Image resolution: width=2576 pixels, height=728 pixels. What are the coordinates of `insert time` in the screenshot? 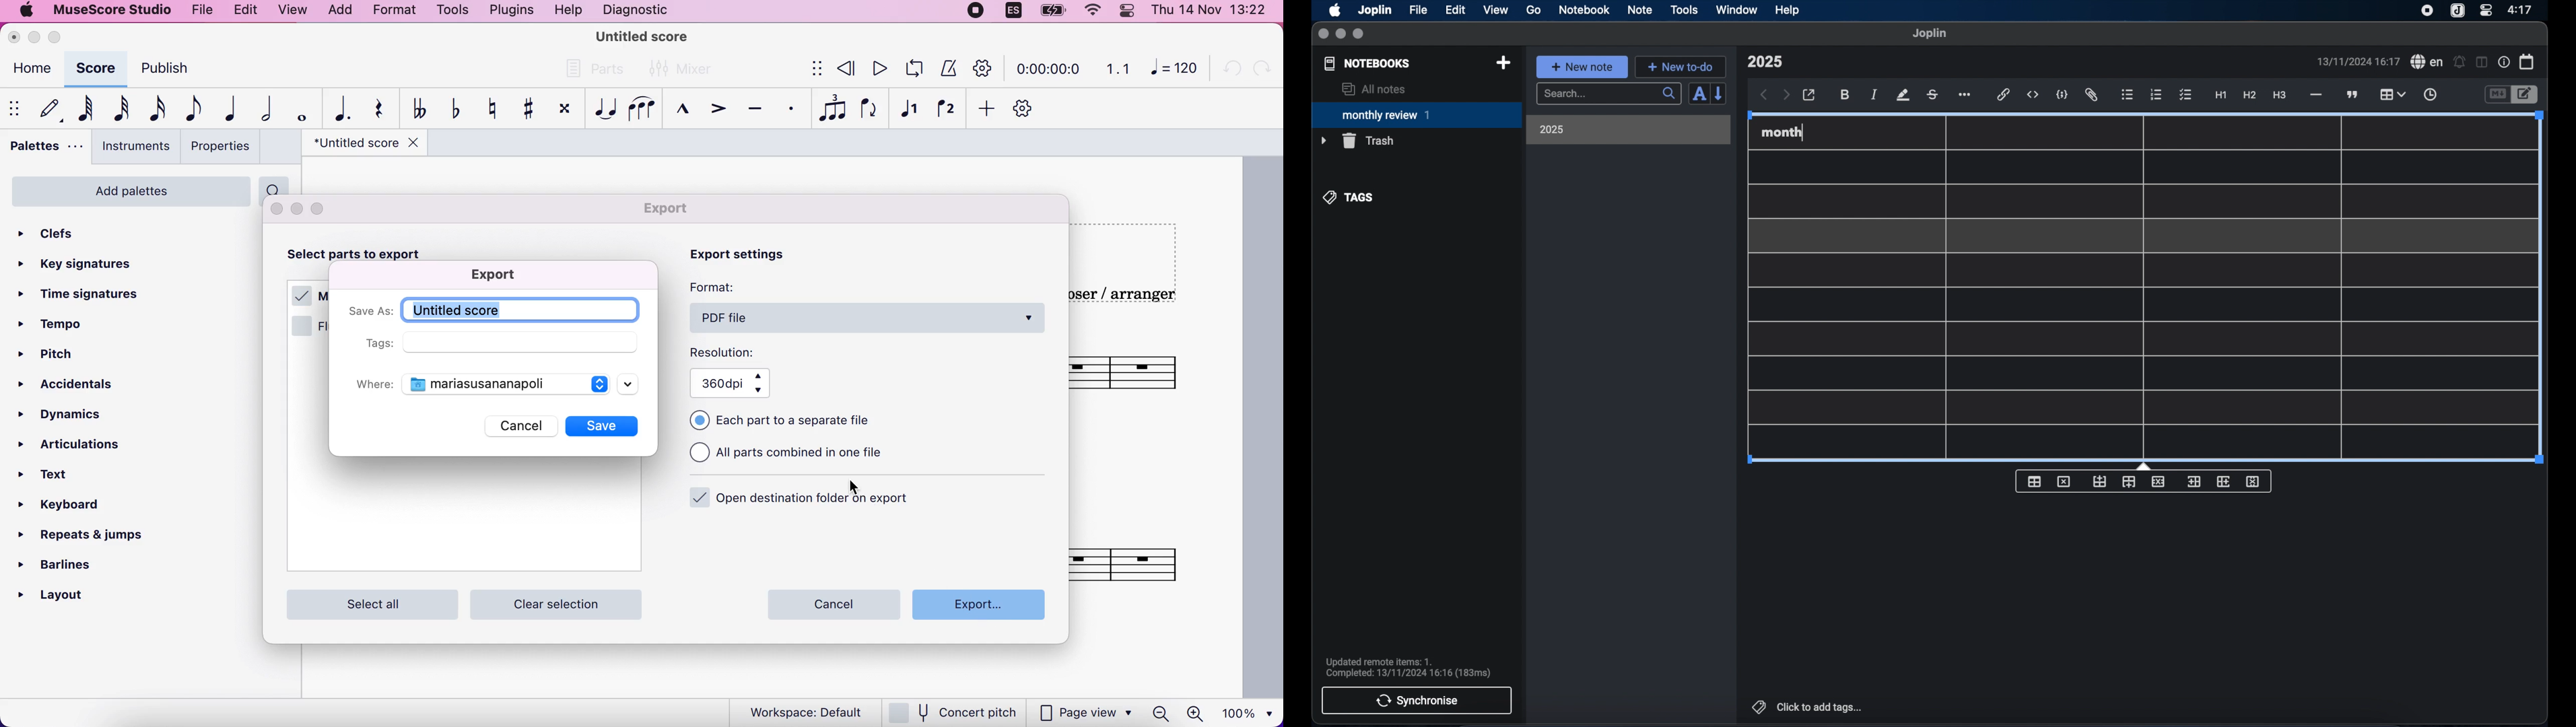 It's located at (2430, 95).